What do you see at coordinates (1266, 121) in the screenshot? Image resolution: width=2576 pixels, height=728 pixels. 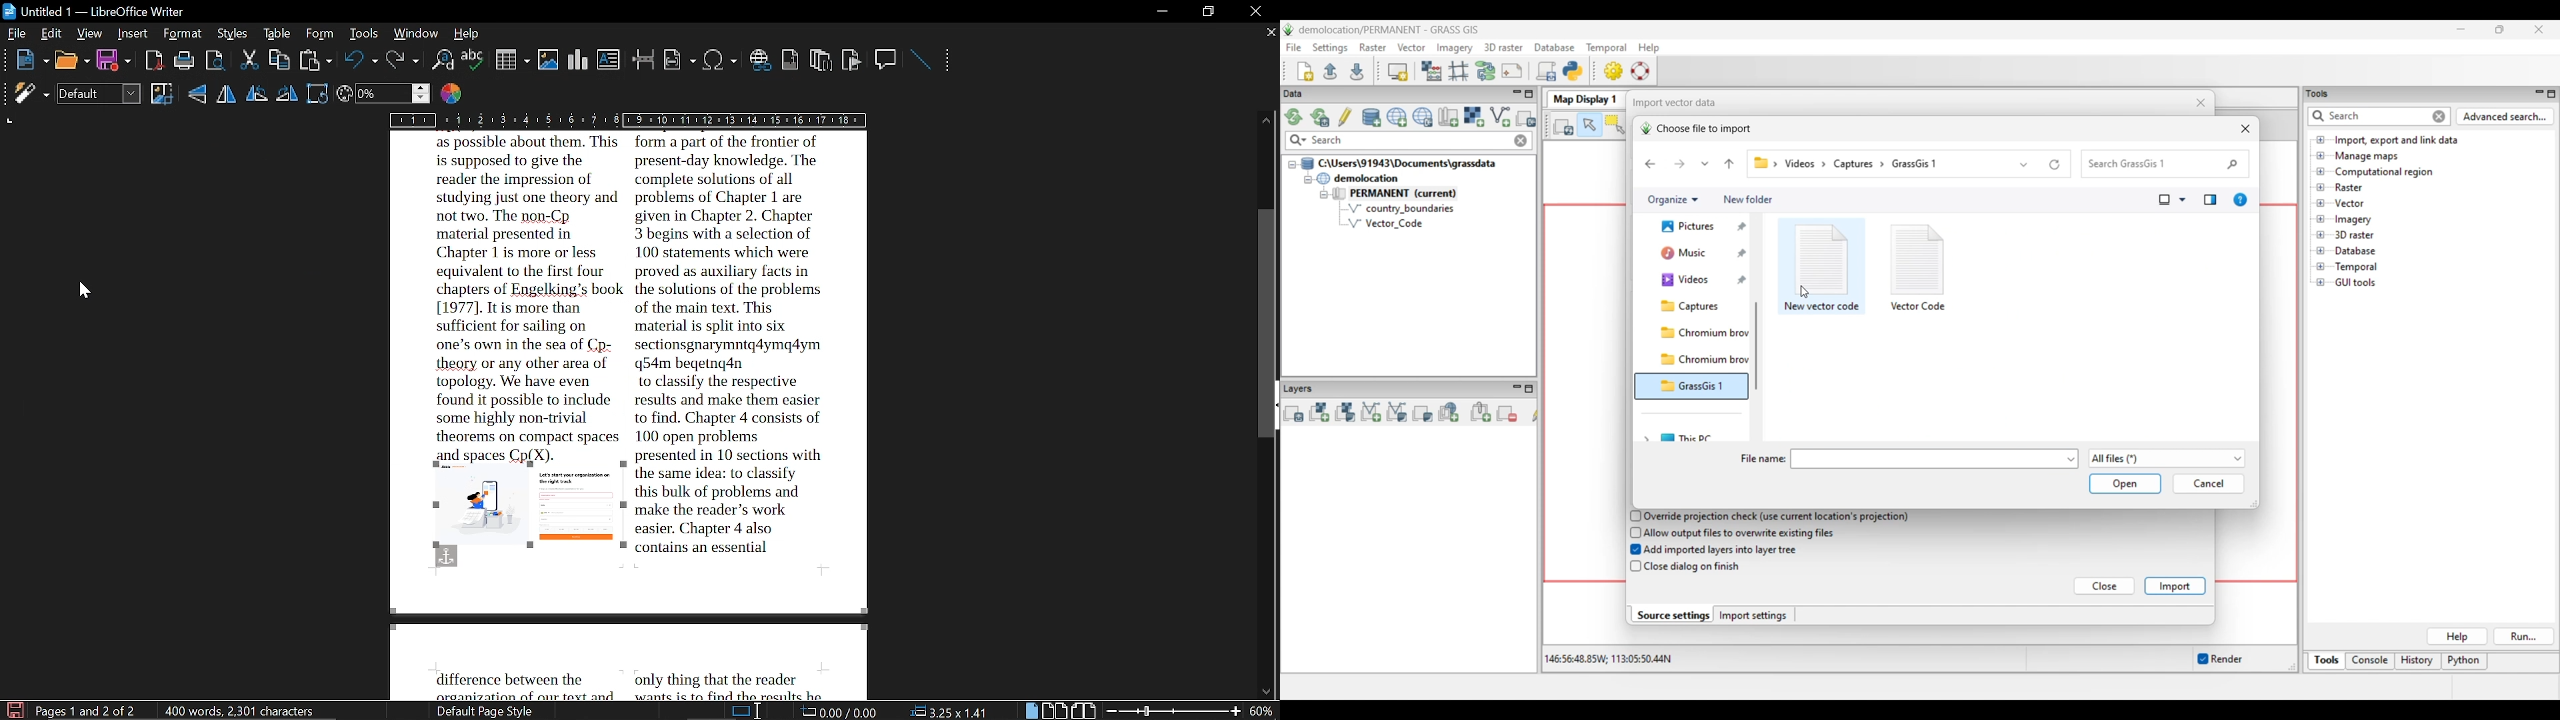 I see `move up` at bounding box center [1266, 121].